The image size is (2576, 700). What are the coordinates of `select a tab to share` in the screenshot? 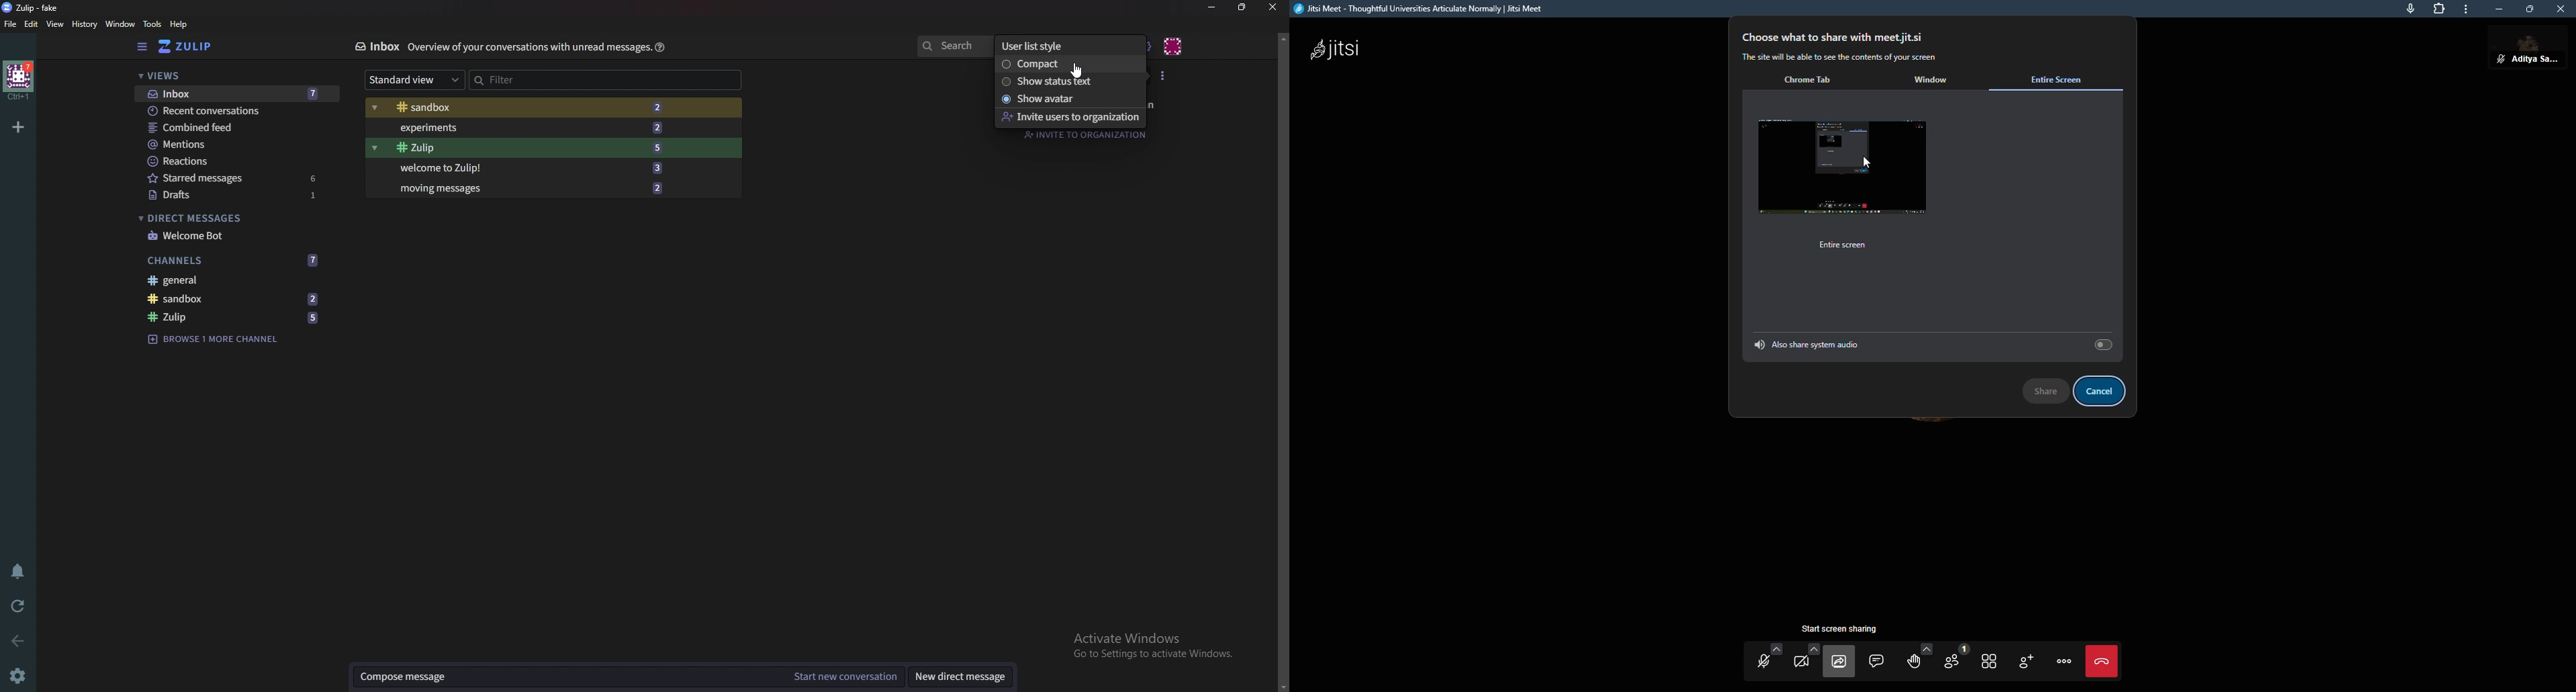 It's located at (2039, 146).